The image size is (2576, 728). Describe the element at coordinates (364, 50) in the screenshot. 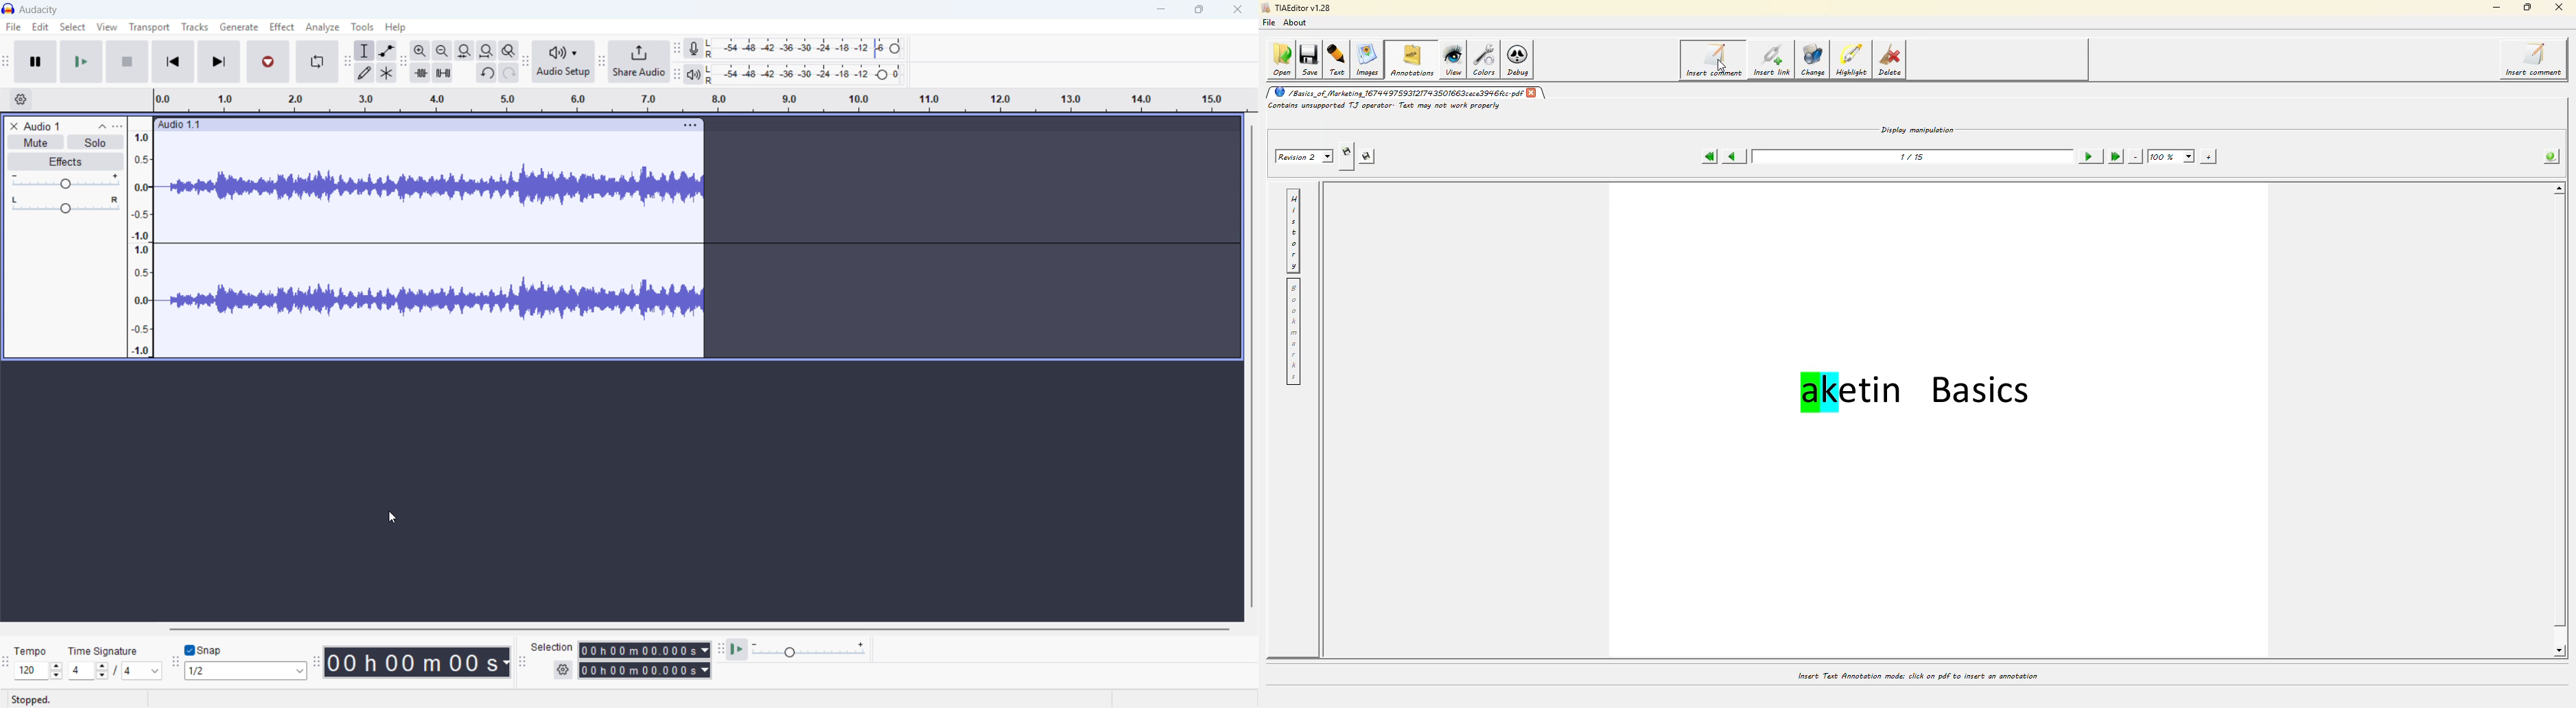

I see `Selection tool ` at that location.